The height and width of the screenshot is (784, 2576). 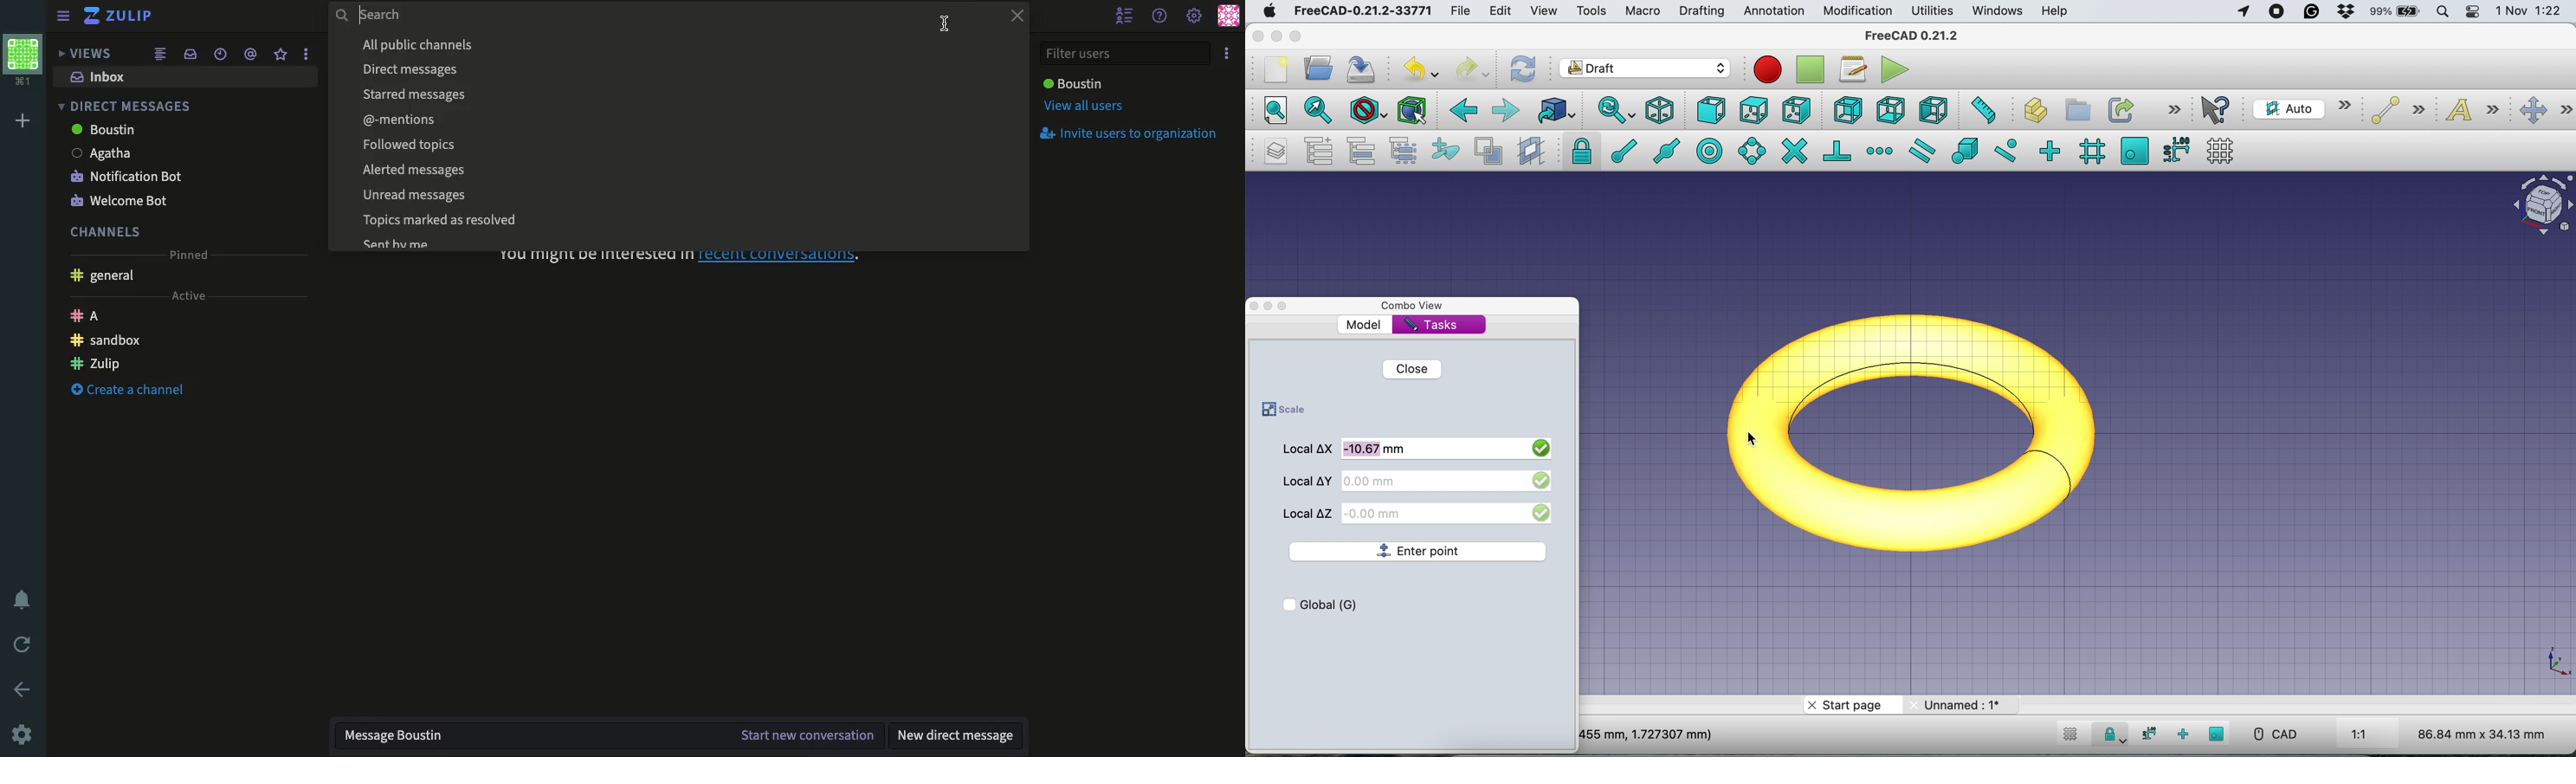 What do you see at coordinates (2371, 735) in the screenshot?
I see `1:1` at bounding box center [2371, 735].